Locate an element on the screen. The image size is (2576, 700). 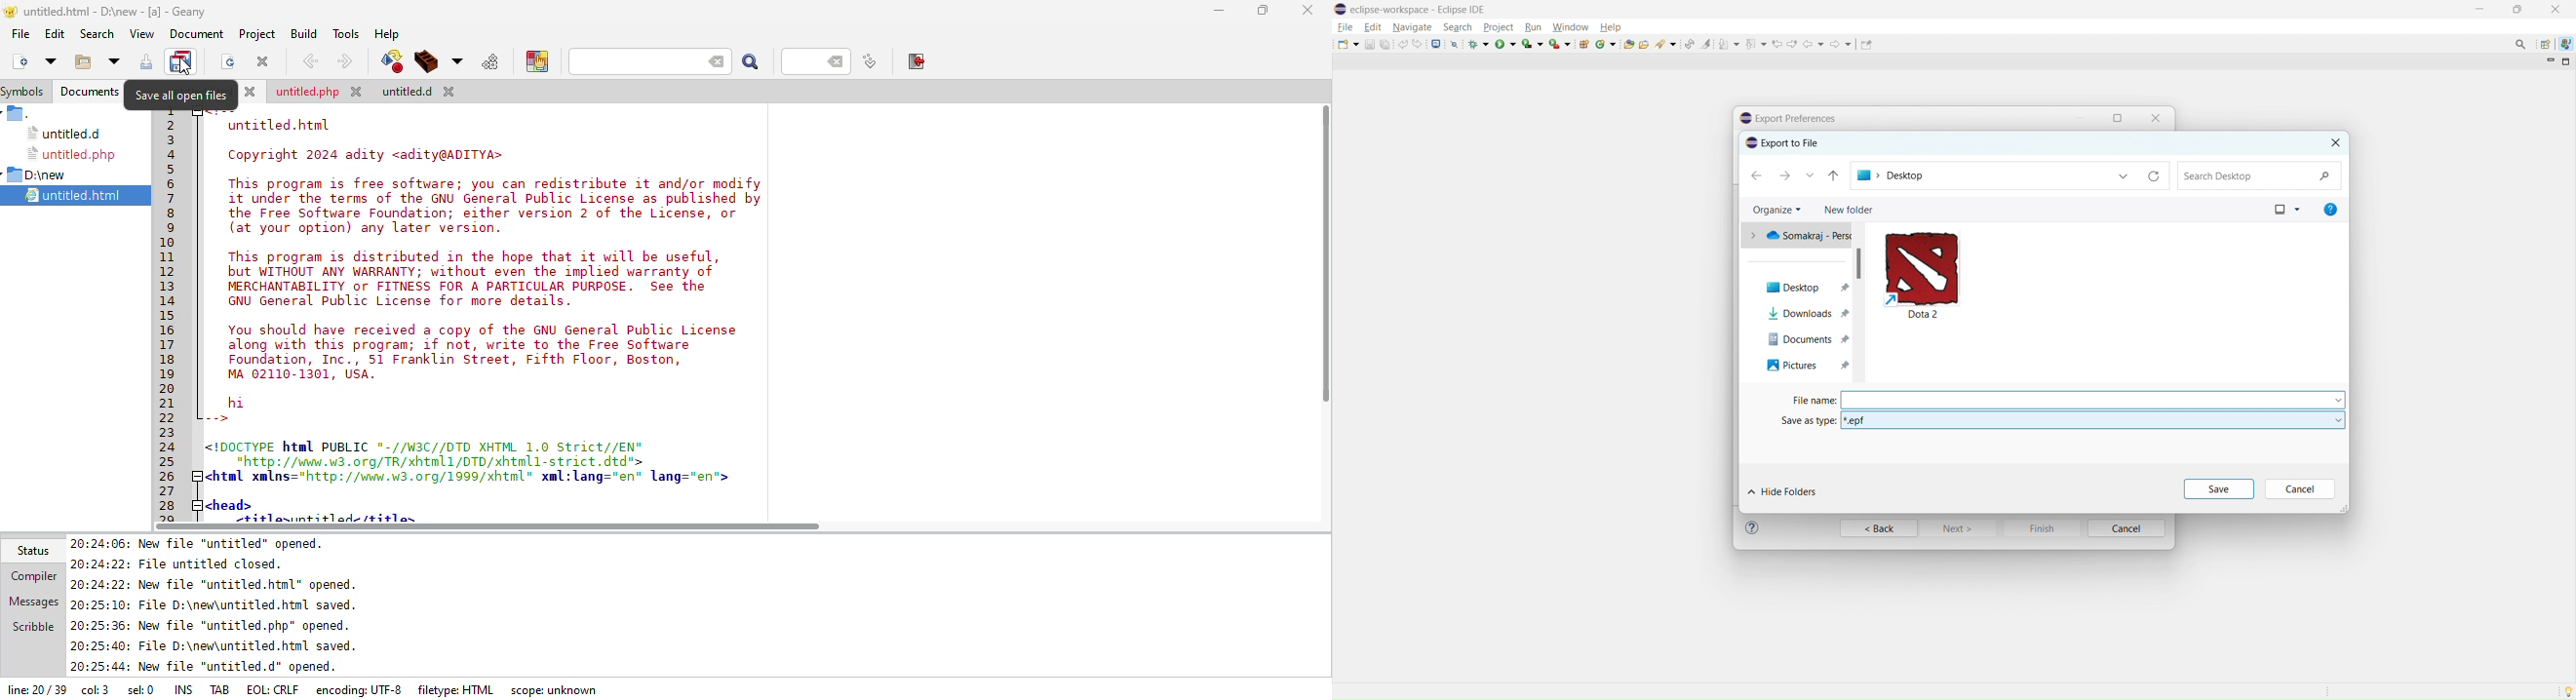
Desktop is located at coordinates (1801, 280).